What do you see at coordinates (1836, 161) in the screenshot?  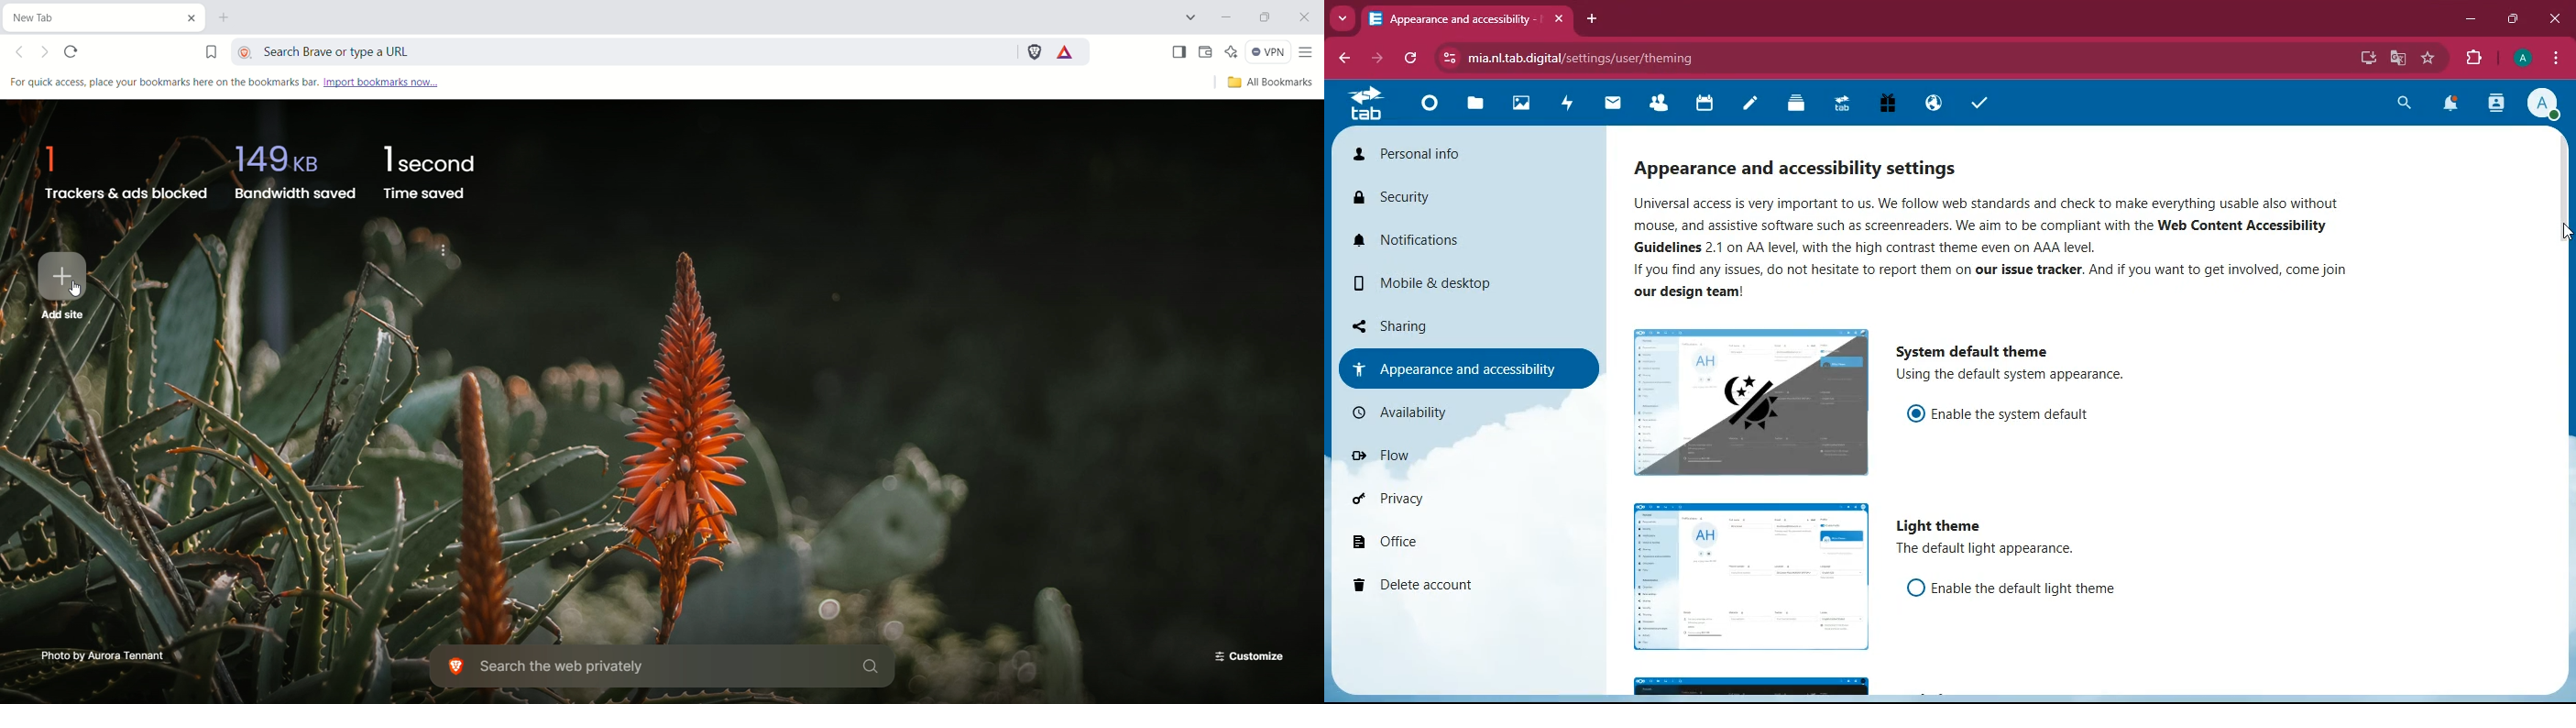 I see `appearance` at bounding box center [1836, 161].